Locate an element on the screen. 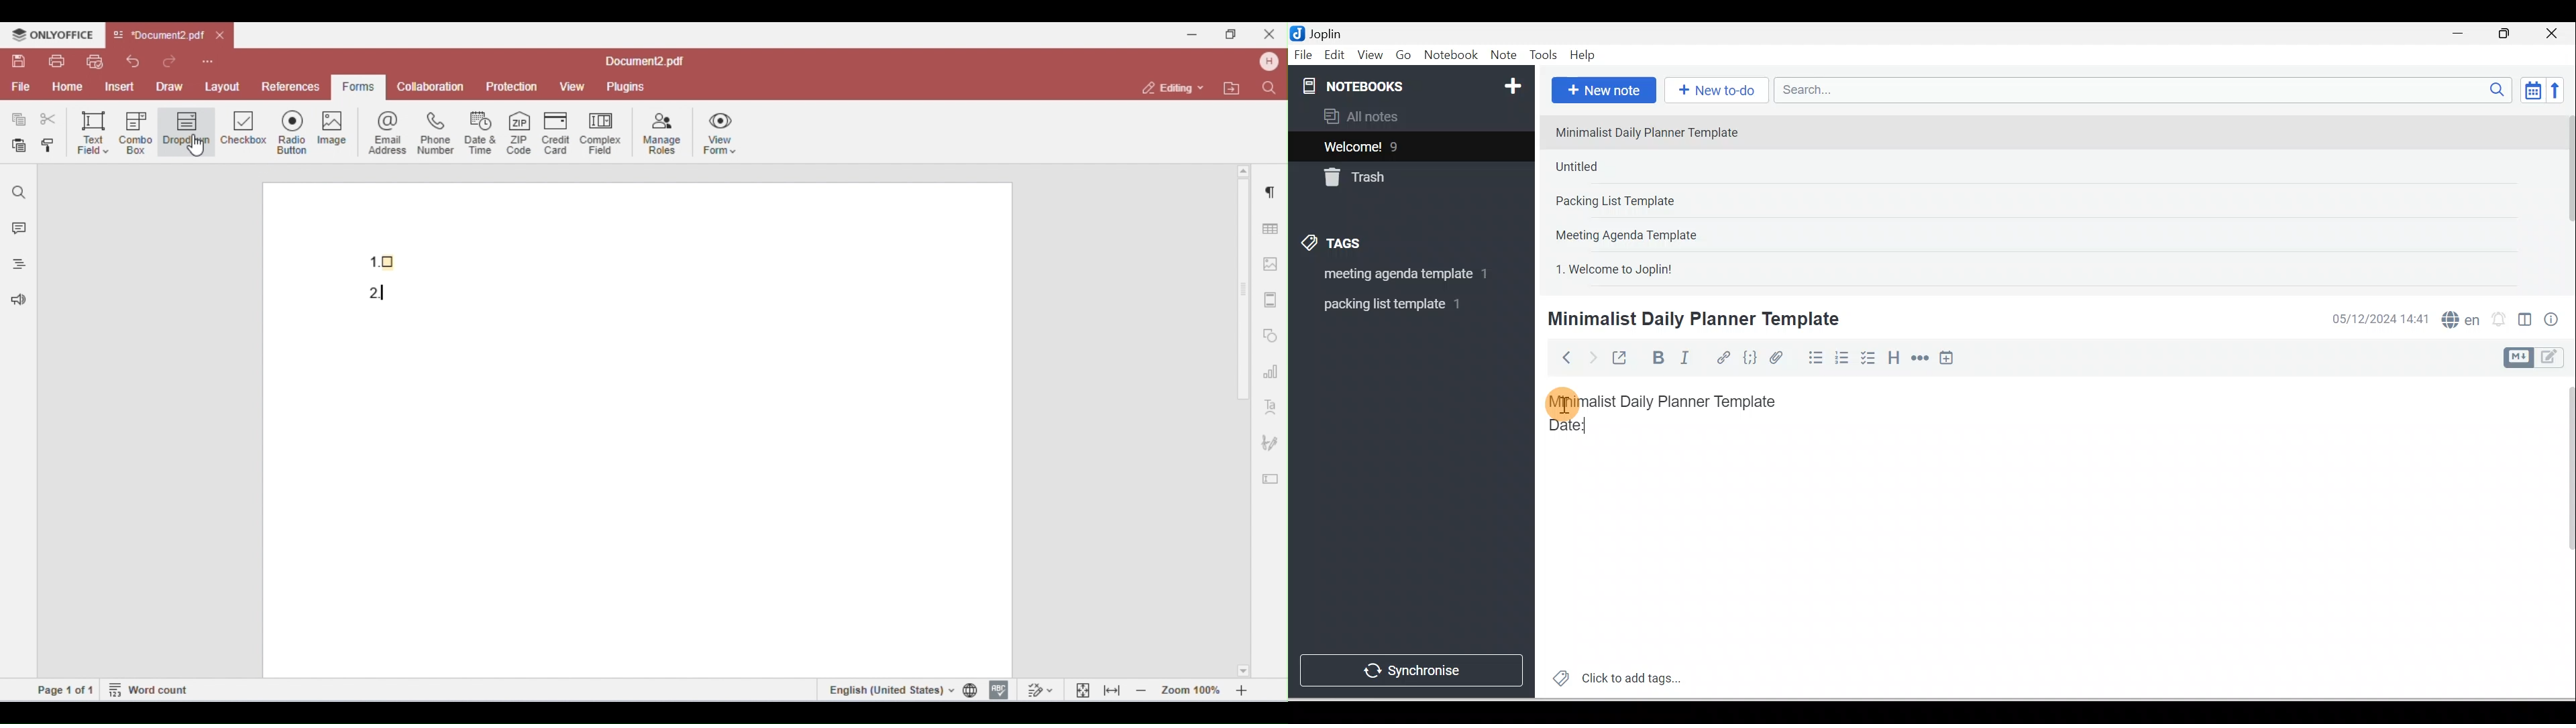 The width and height of the screenshot is (2576, 728). Note properties is located at coordinates (2553, 321).